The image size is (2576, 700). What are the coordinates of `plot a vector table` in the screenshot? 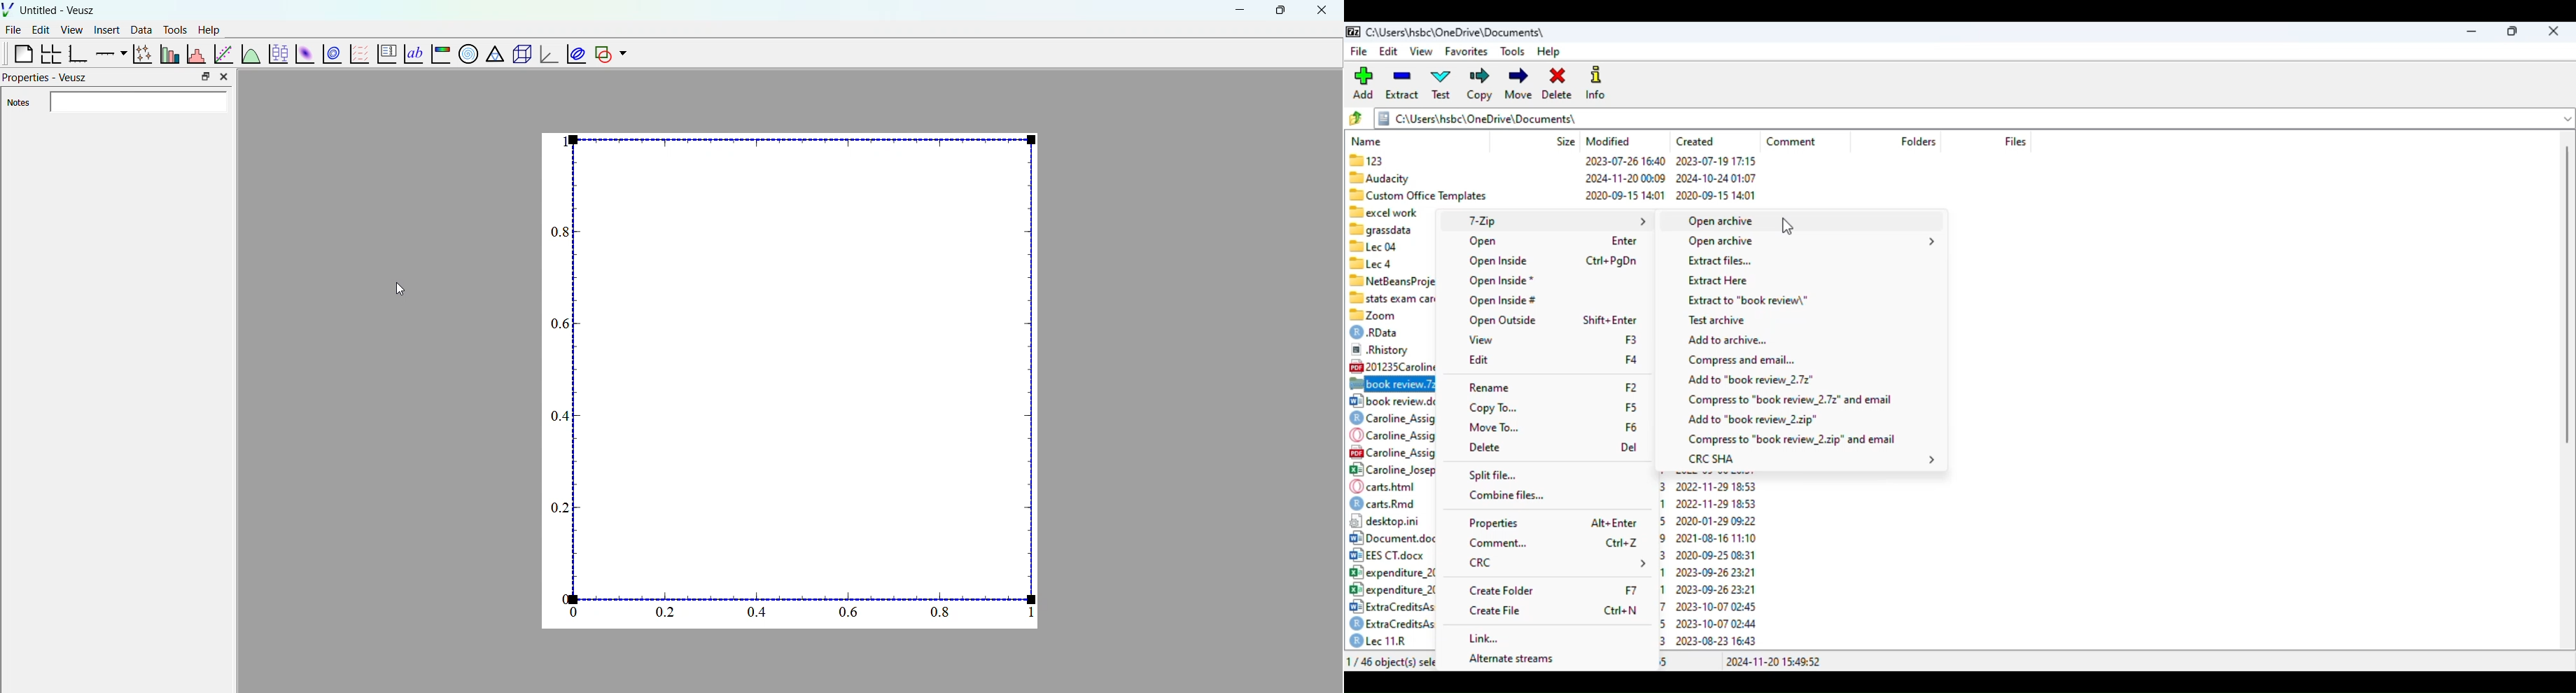 It's located at (358, 53).